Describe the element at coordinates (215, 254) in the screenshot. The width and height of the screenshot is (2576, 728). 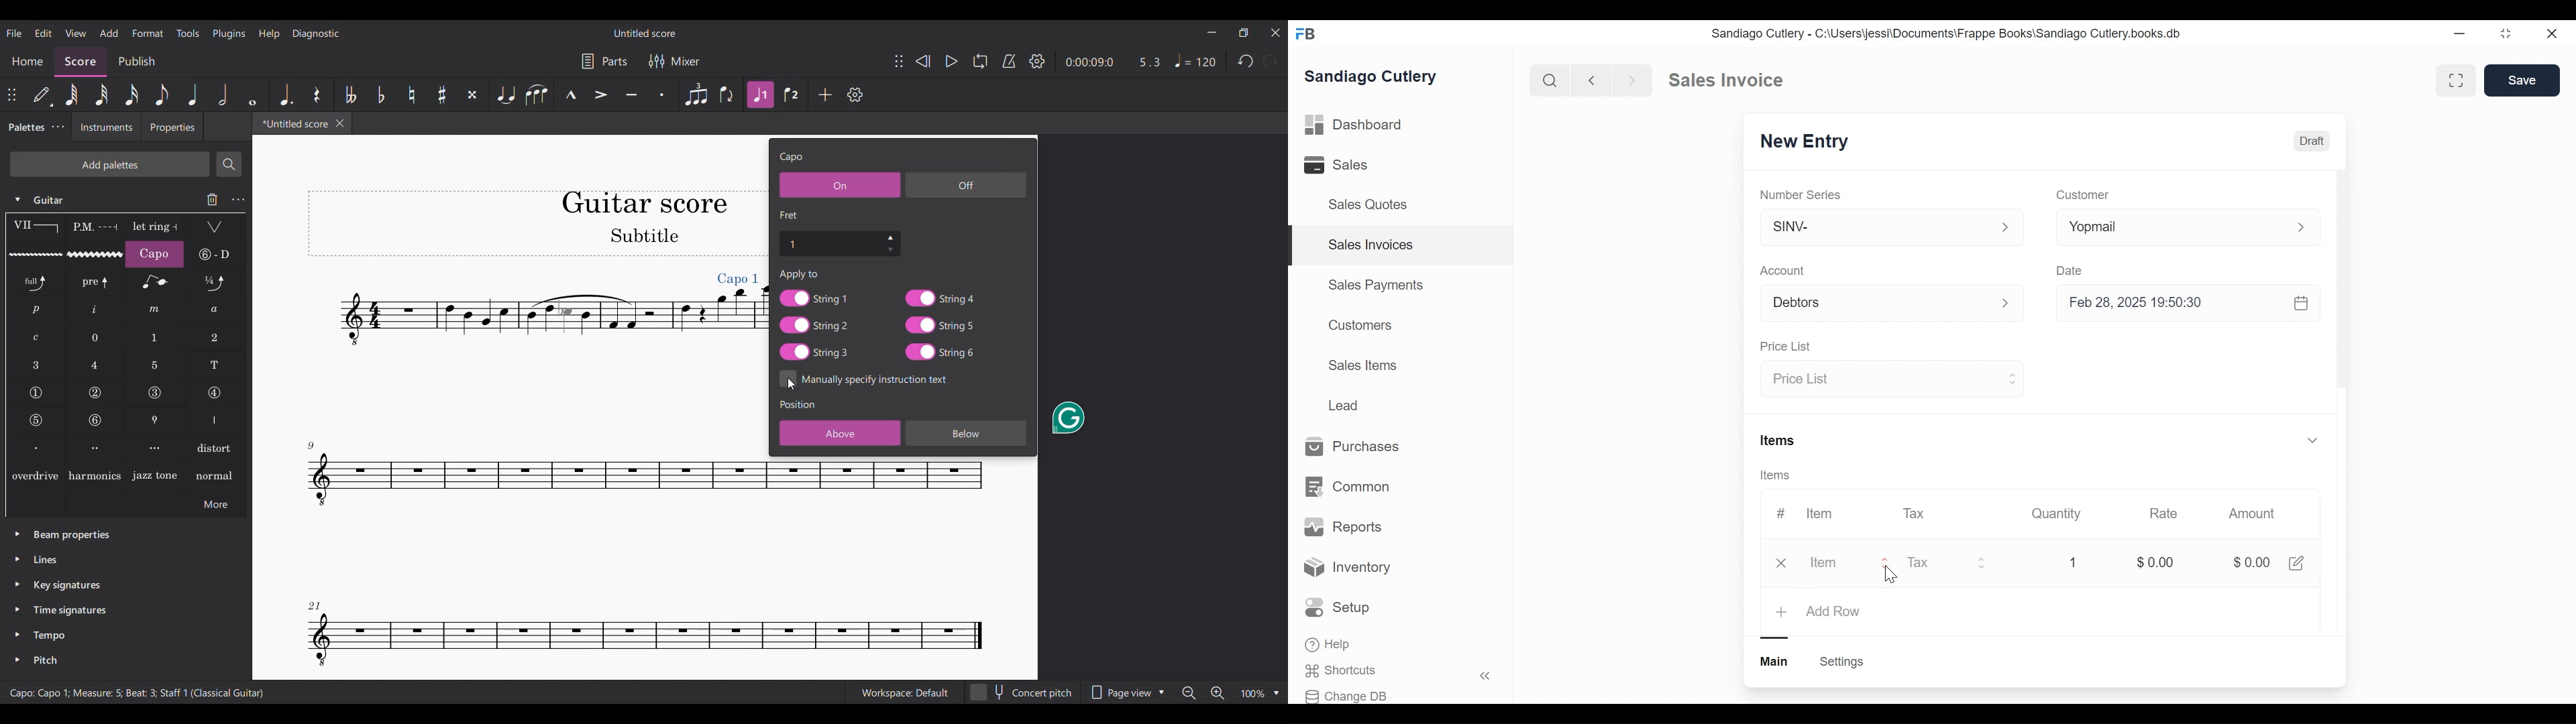
I see `String tunings` at that location.